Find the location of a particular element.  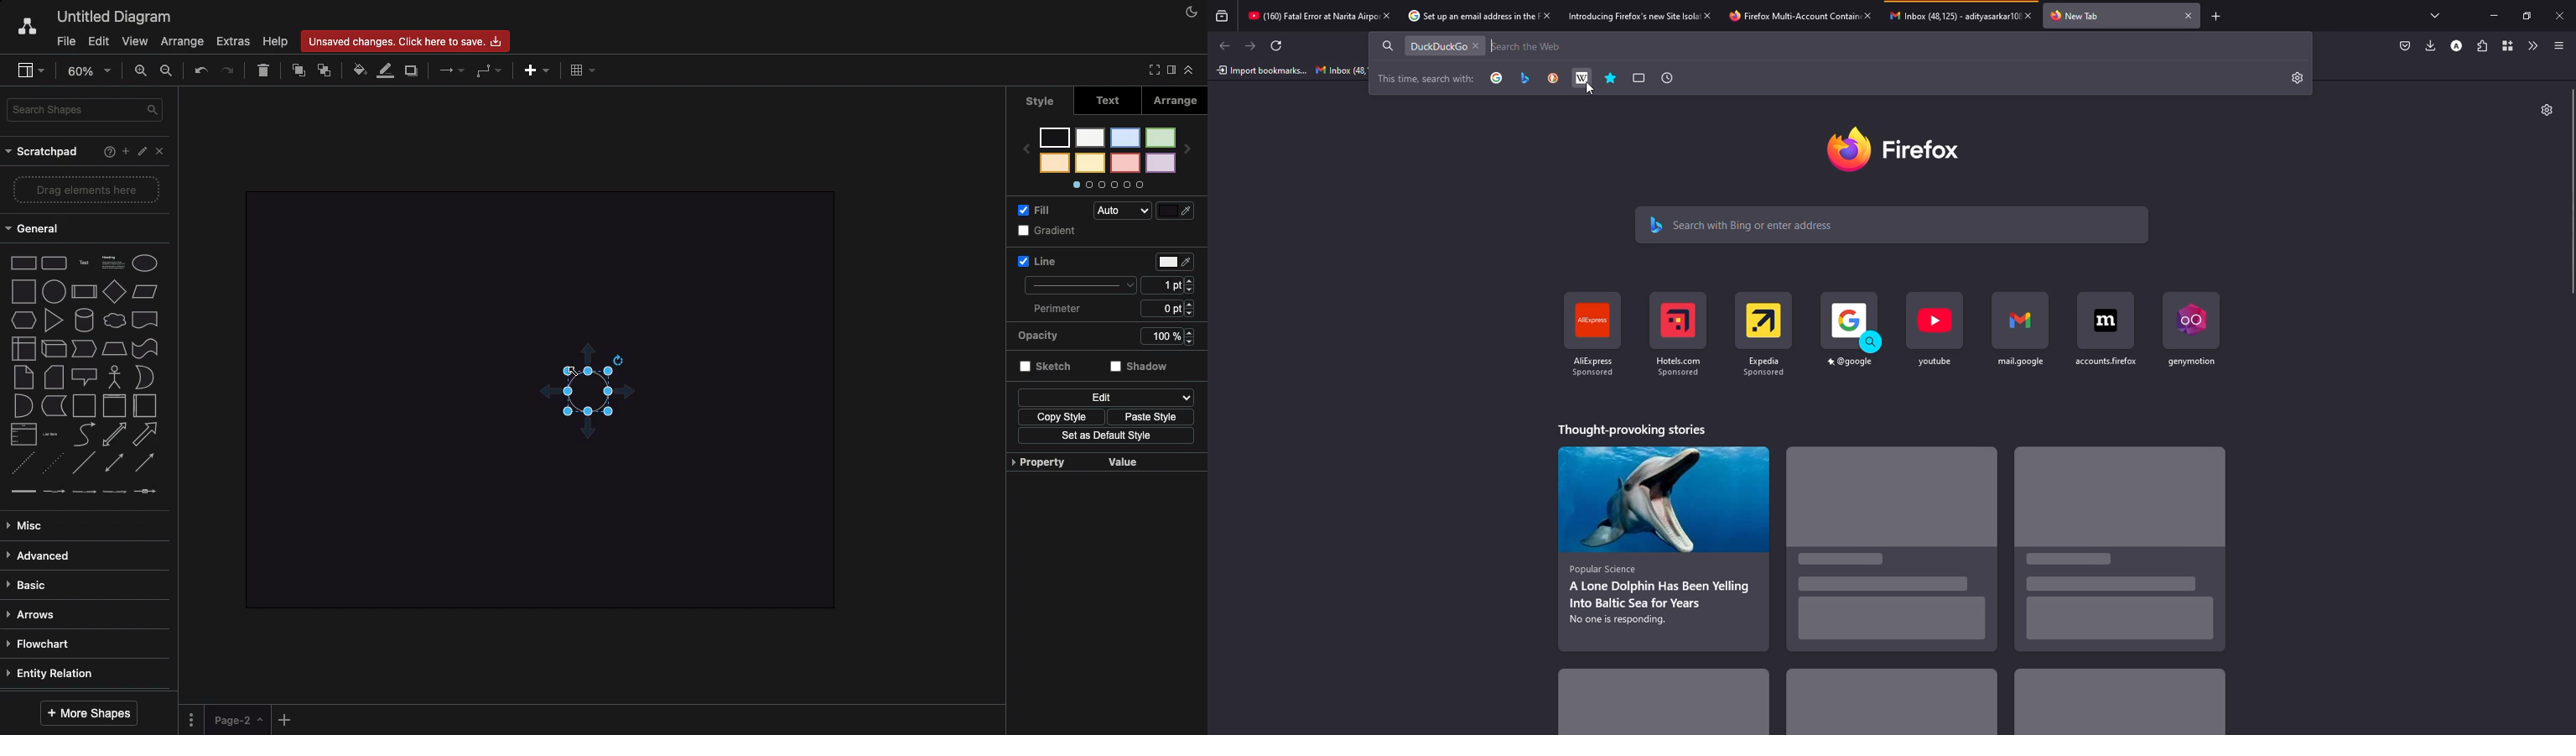

stories is located at coordinates (1891, 704).